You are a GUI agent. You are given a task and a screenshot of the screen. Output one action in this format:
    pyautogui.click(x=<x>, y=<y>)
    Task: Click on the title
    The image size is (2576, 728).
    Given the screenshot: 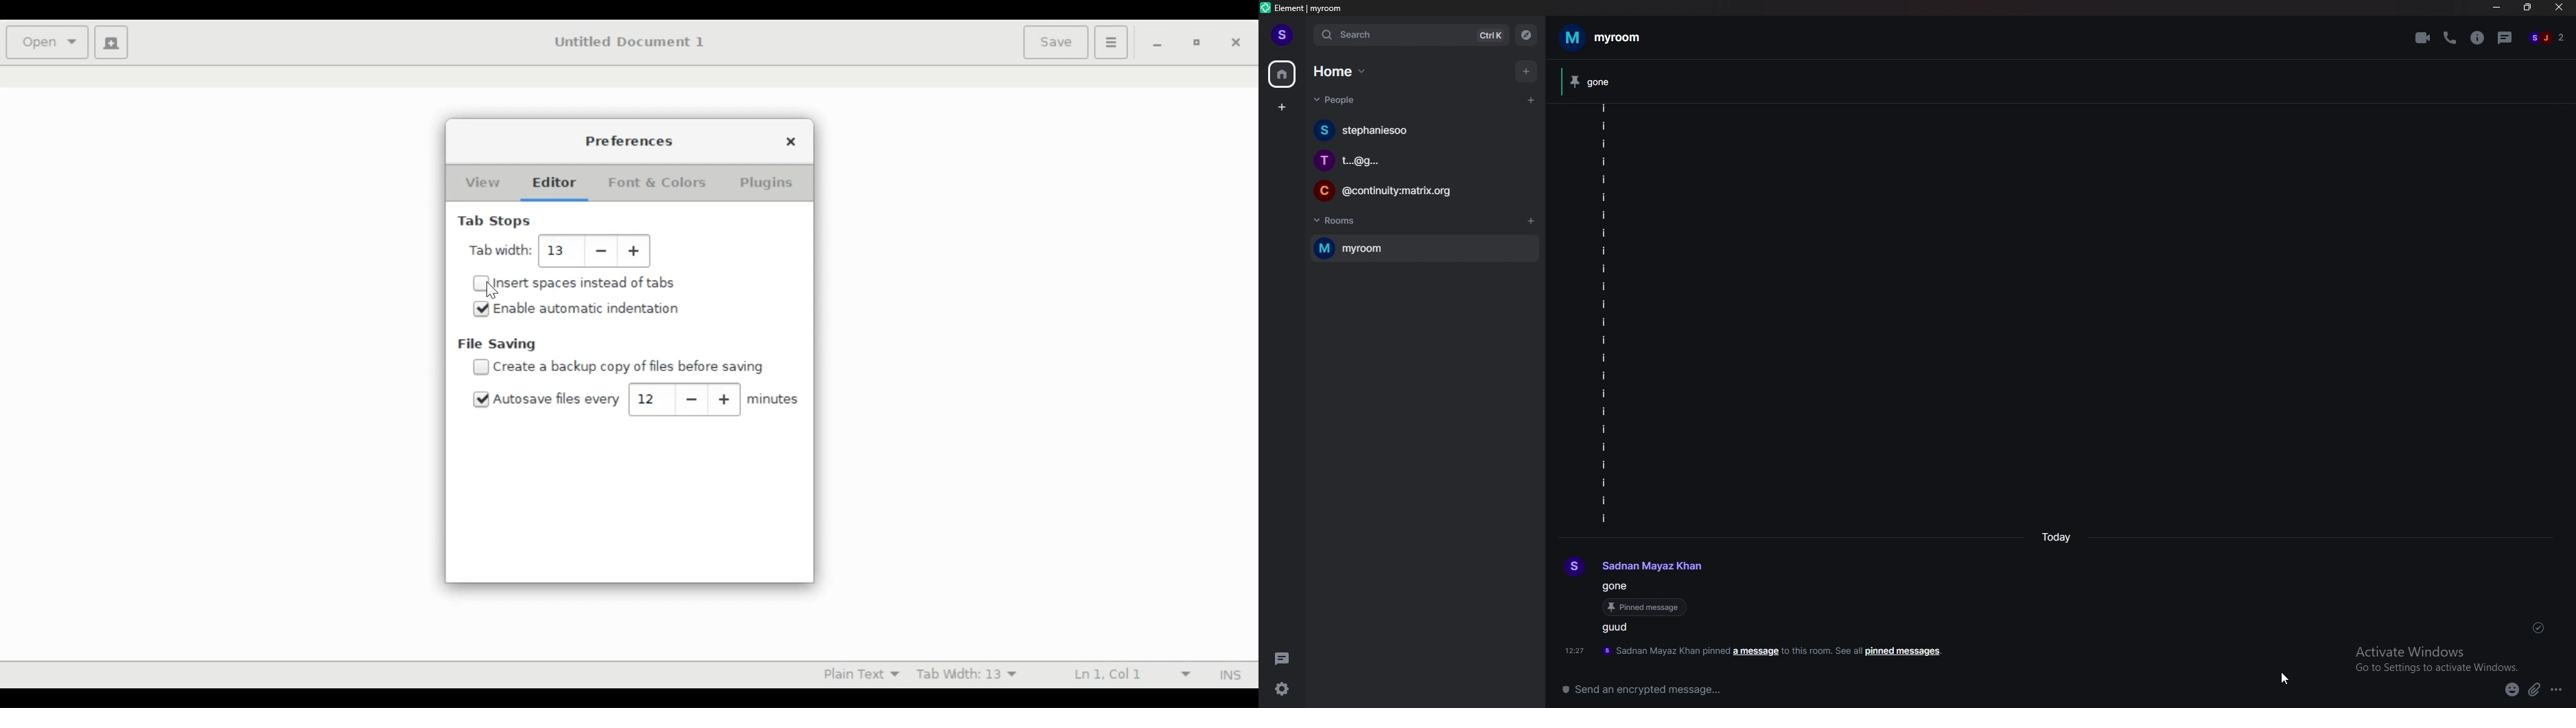 What is the action you would take?
    pyautogui.click(x=1313, y=9)
    